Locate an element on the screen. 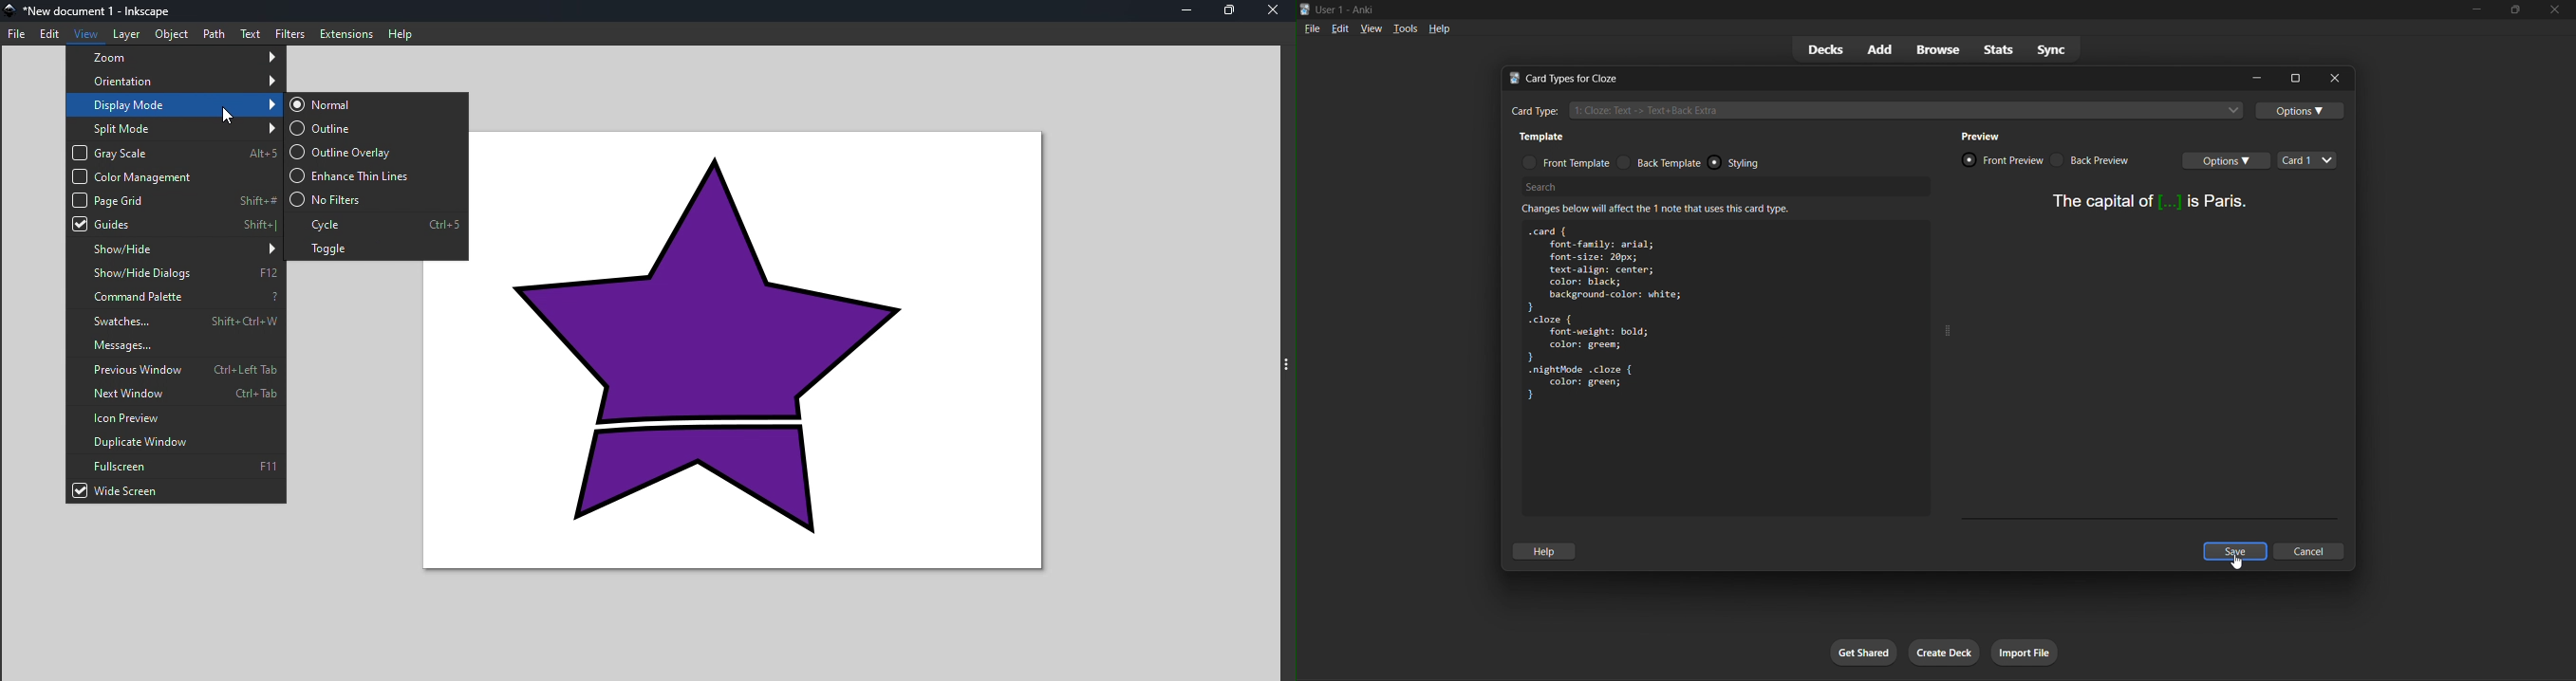  Duplicate window is located at coordinates (172, 441).